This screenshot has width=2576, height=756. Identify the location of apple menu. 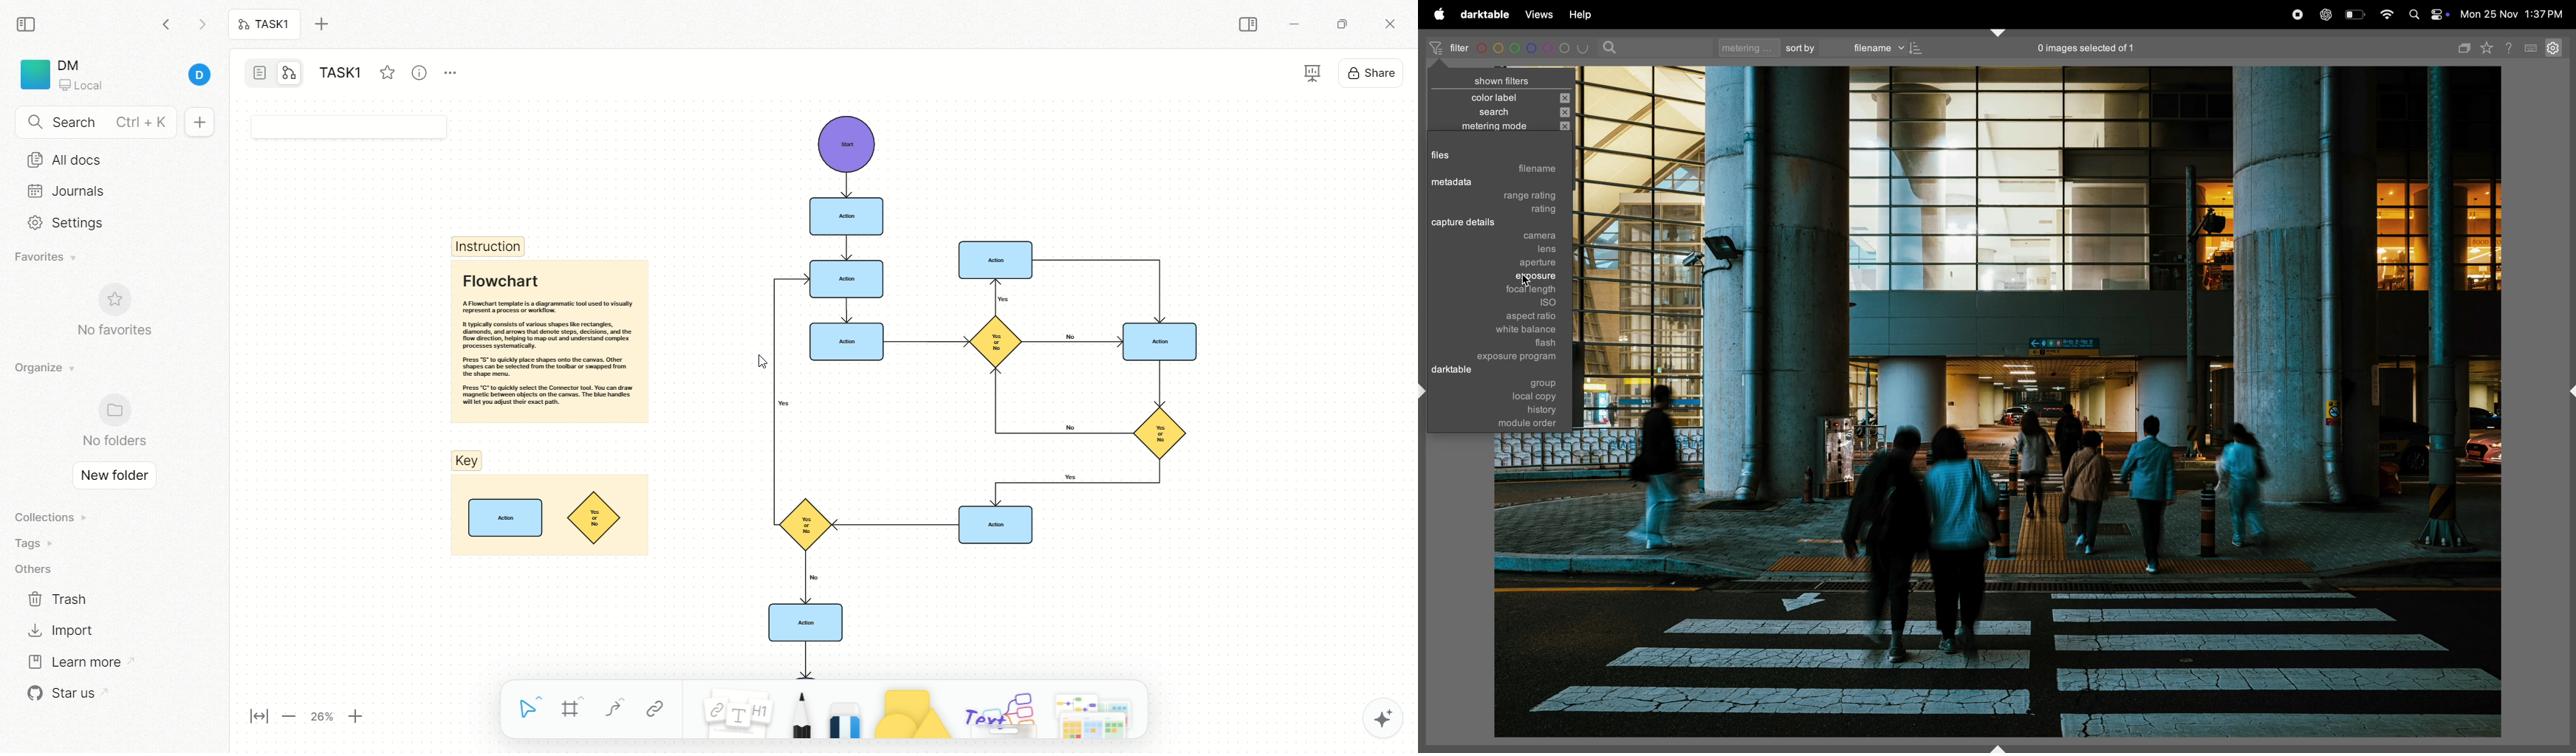
(1439, 15).